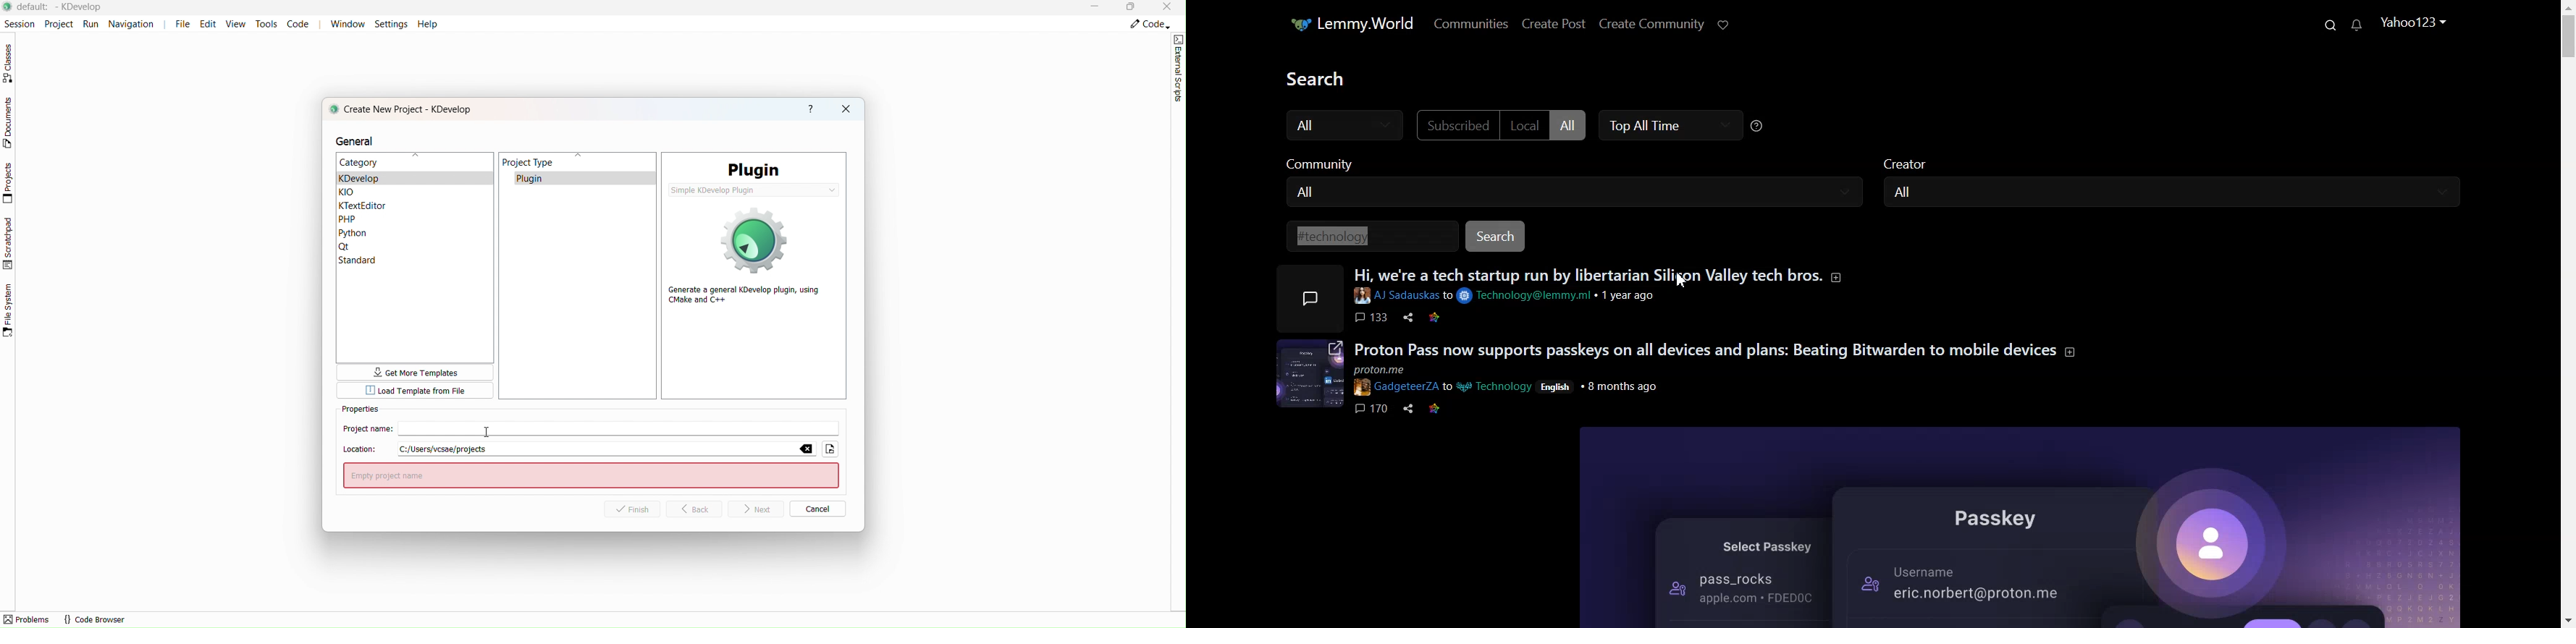  What do you see at coordinates (2412, 22) in the screenshot?
I see `yahoo123` at bounding box center [2412, 22].